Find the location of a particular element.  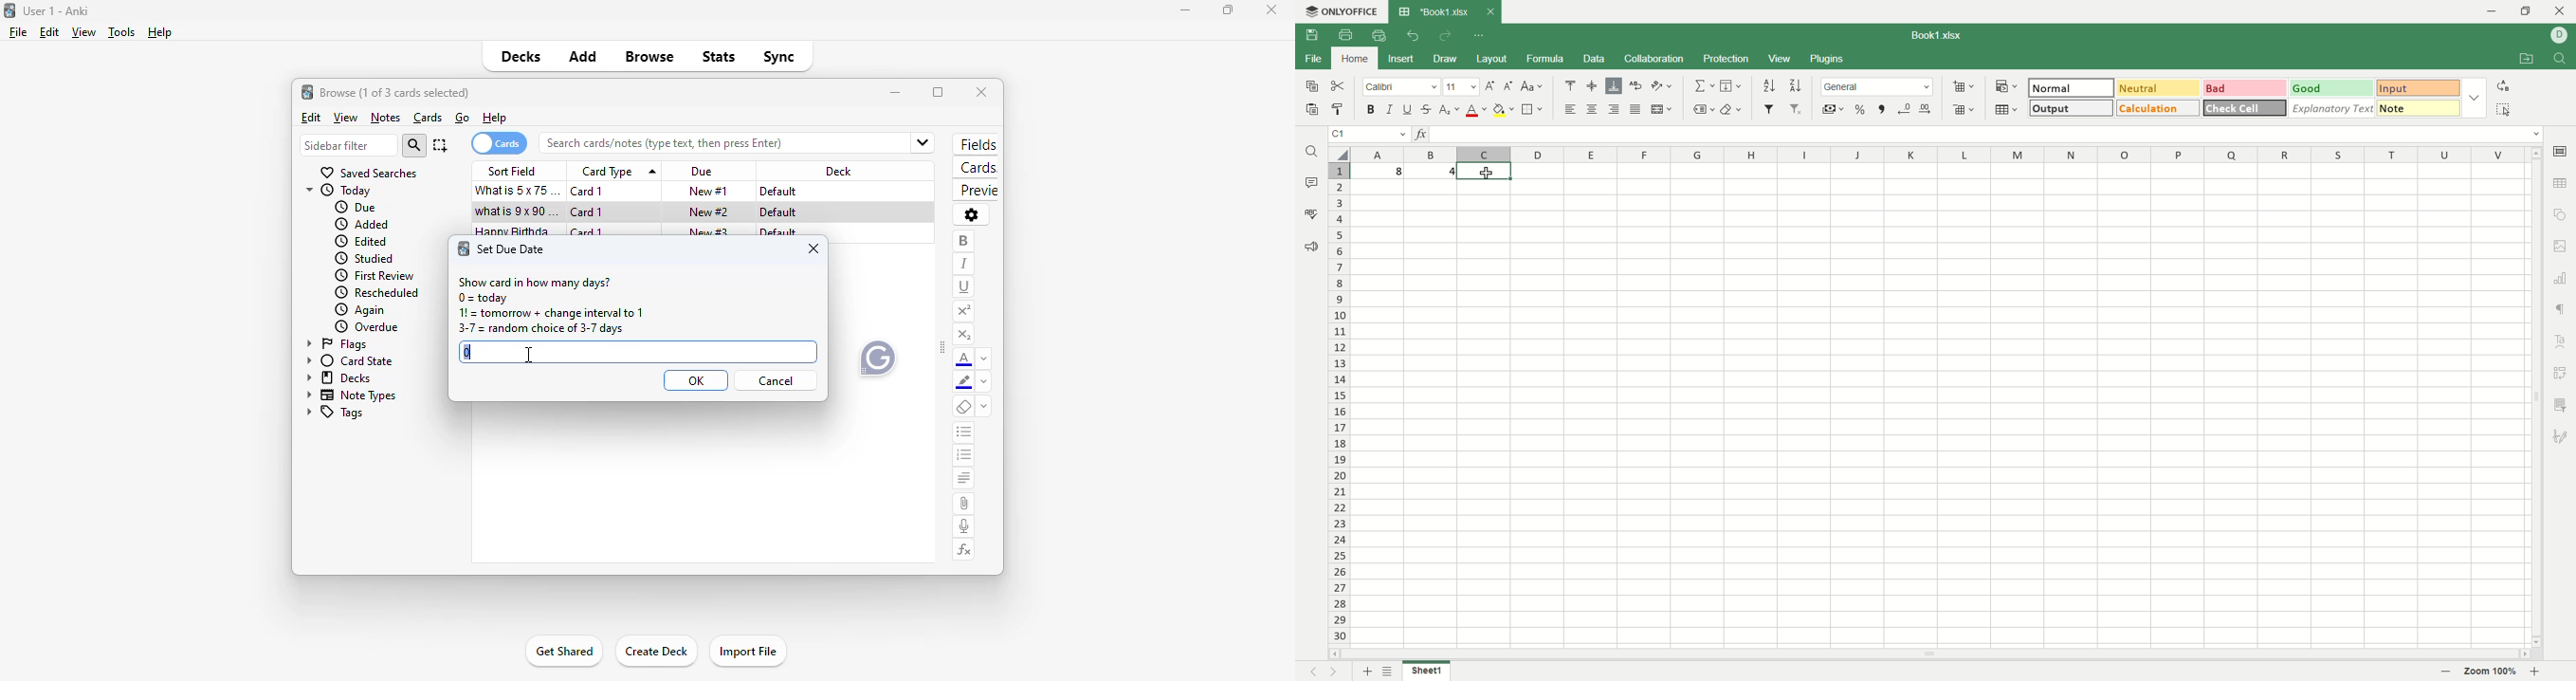

conditional formatting is located at coordinates (2007, 87).